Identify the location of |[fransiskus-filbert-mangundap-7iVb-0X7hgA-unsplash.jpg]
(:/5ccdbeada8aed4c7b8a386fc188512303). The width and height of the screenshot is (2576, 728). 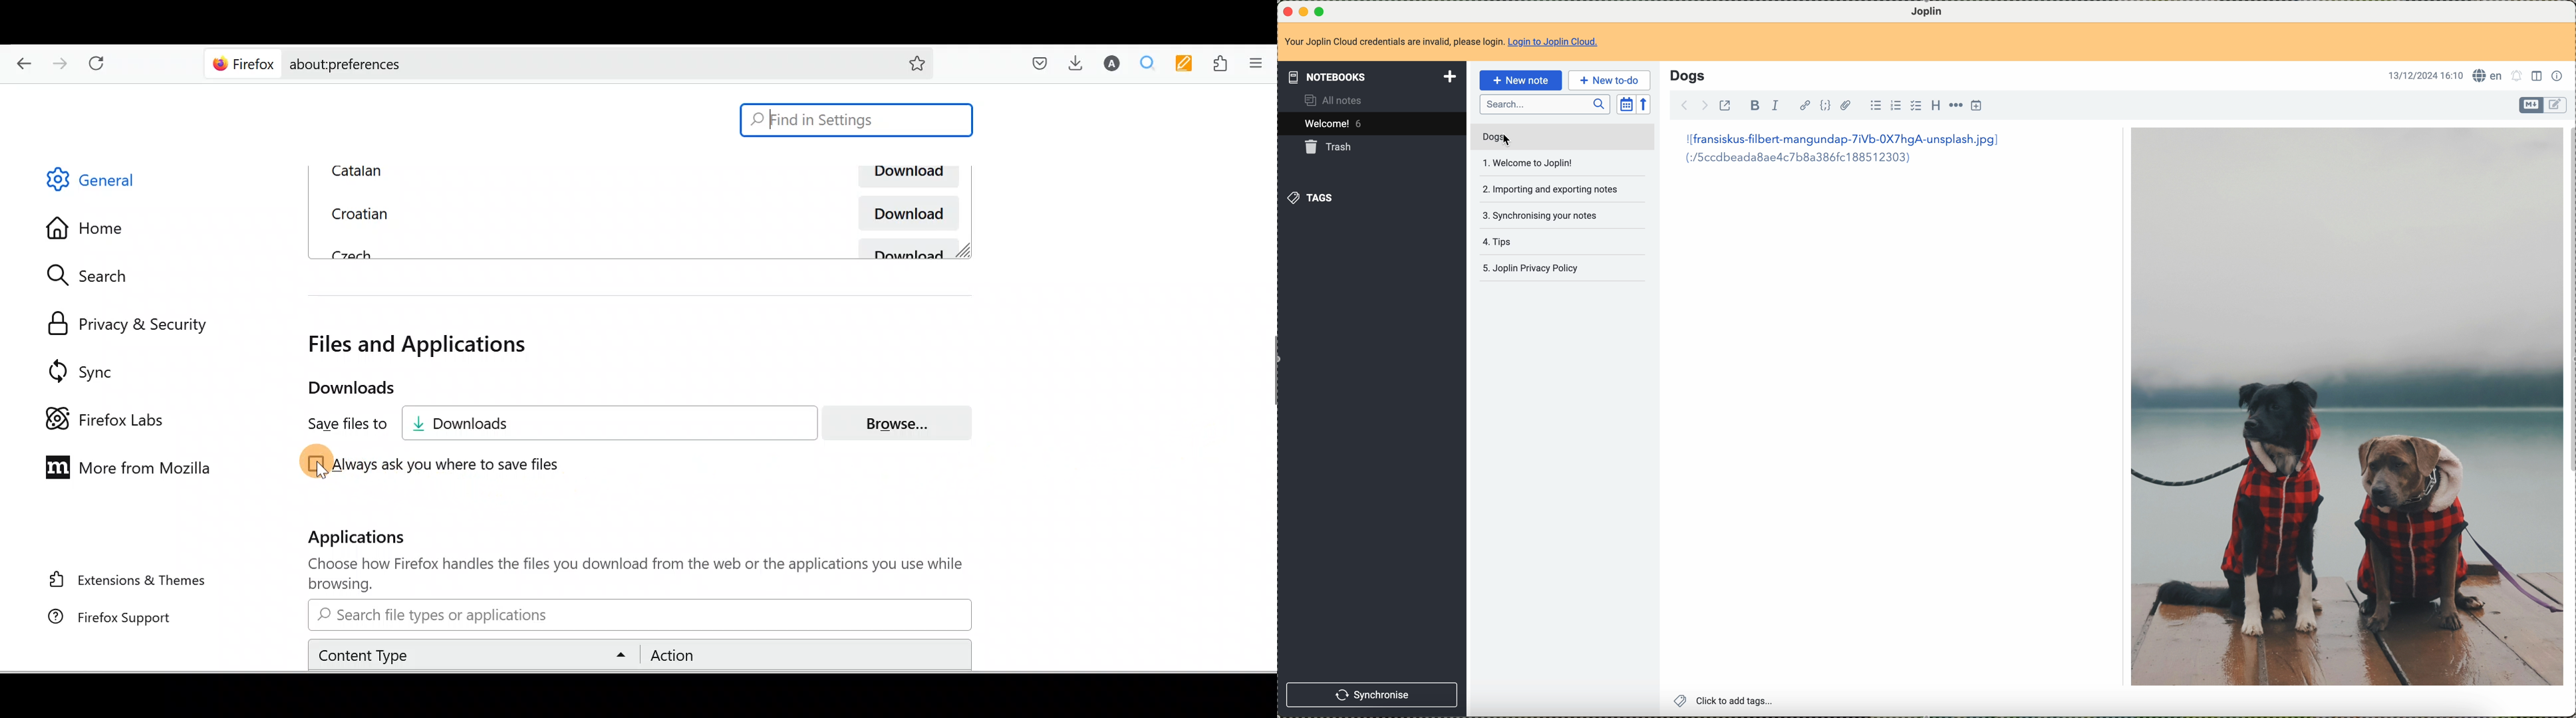
(1847, 150).